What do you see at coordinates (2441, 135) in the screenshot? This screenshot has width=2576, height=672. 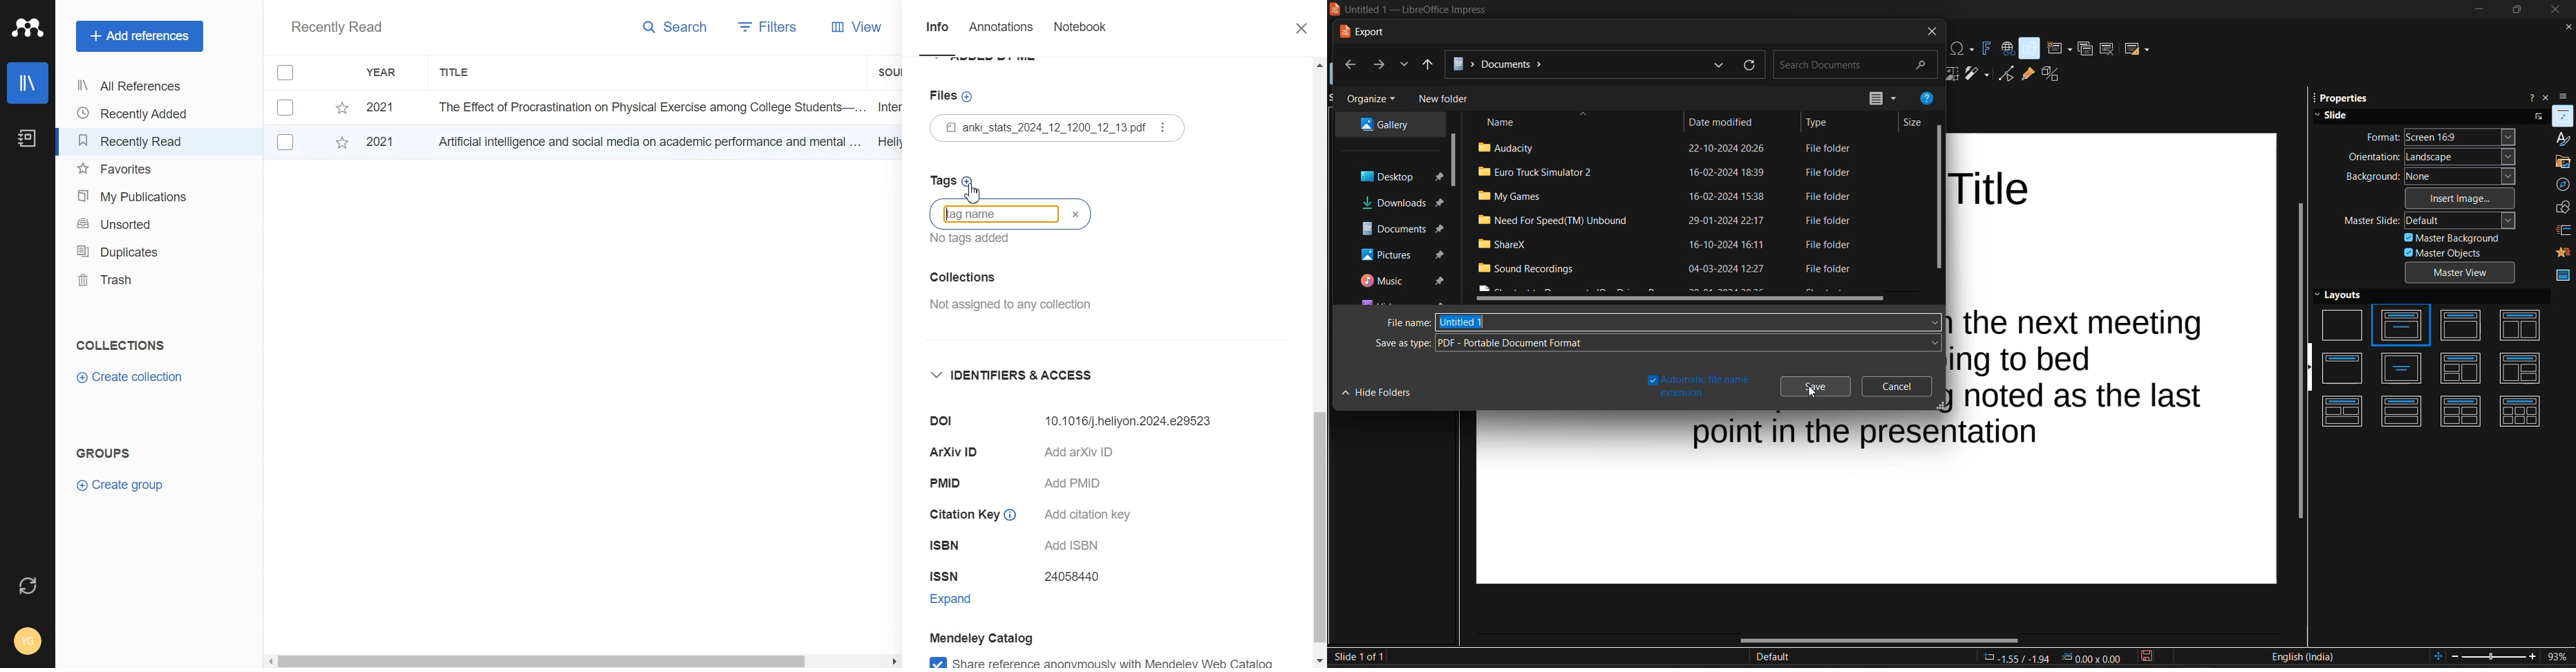 I see `format` at bounding box center [2441, 135].